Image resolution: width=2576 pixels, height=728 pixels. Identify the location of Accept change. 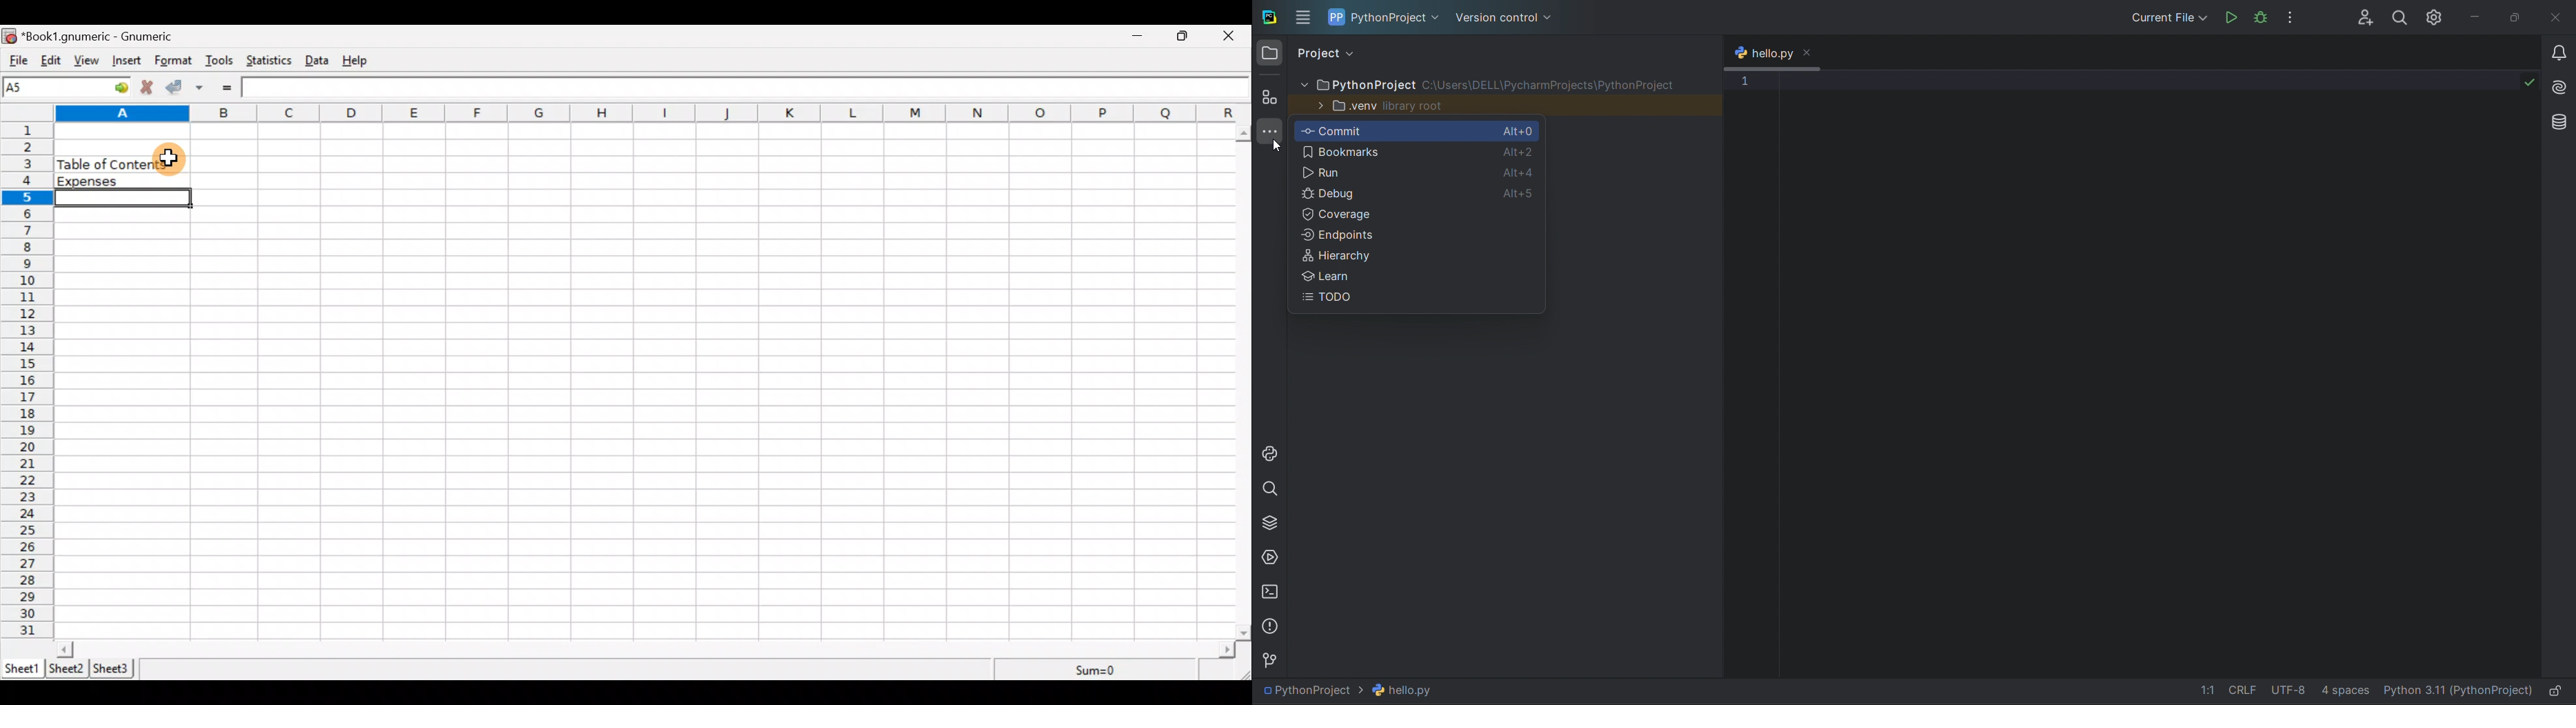
(177, 88).